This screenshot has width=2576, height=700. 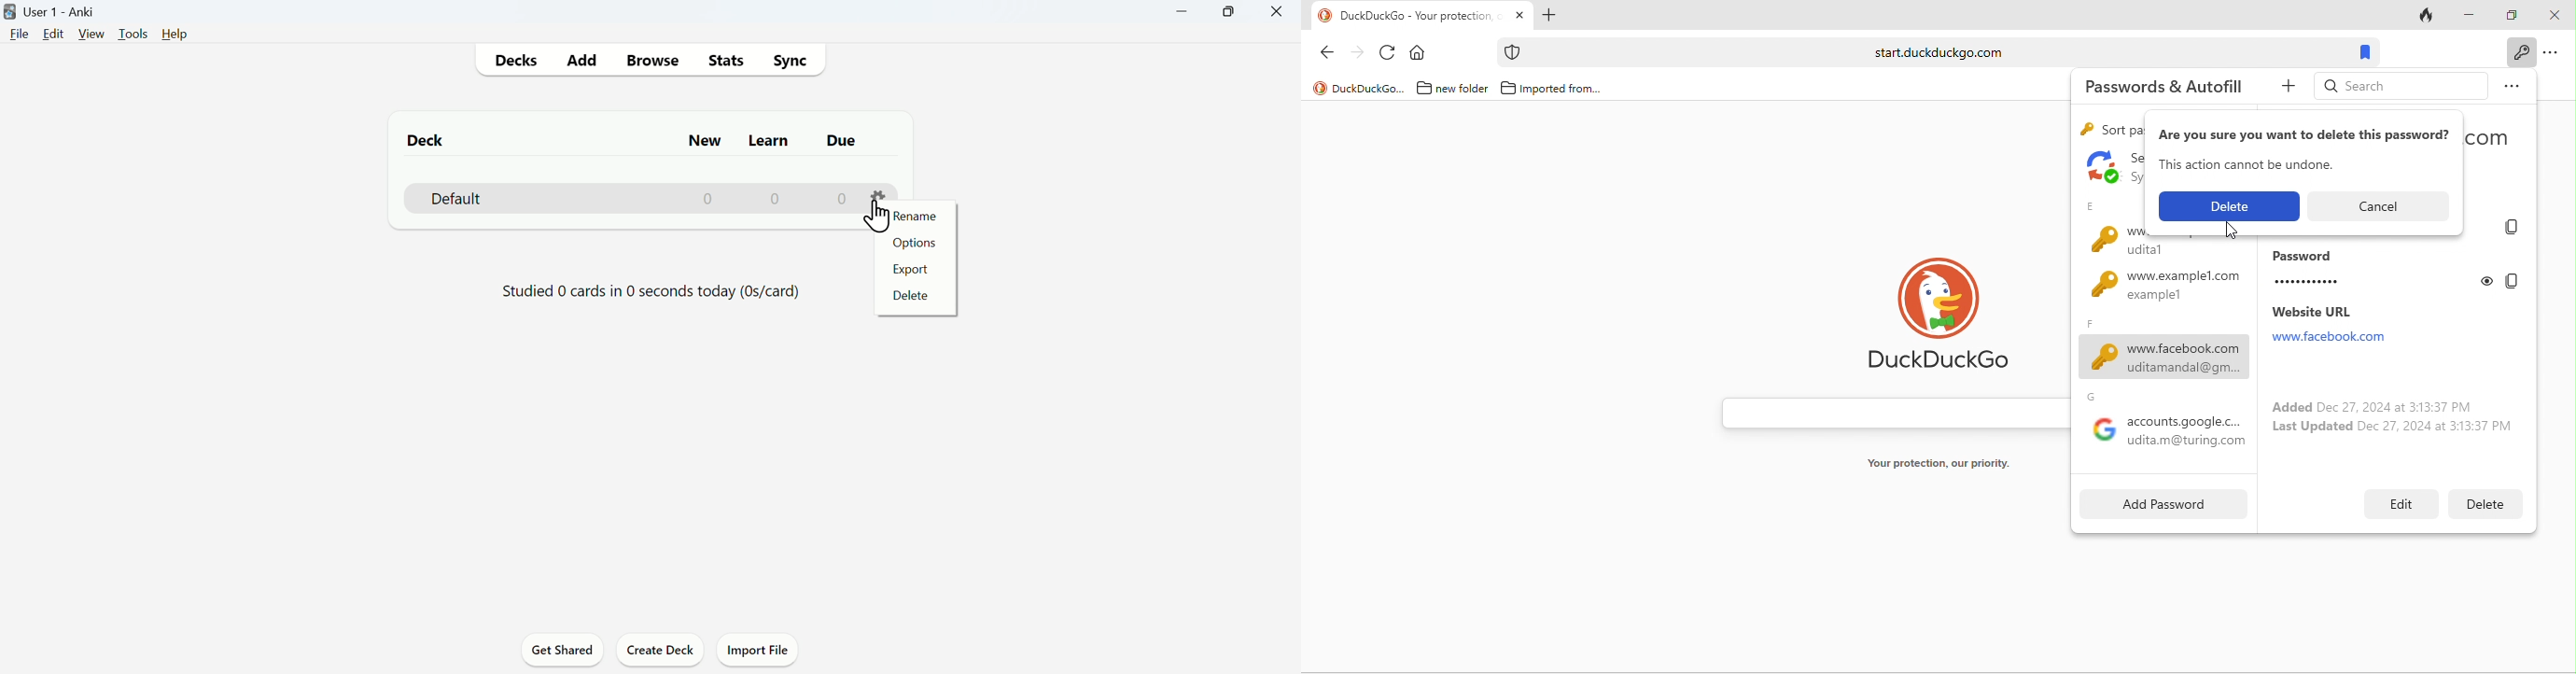 What do you see at coordinates (655, 198) in the screenshot?
I see `Deck` at bounding box center [655, 198].